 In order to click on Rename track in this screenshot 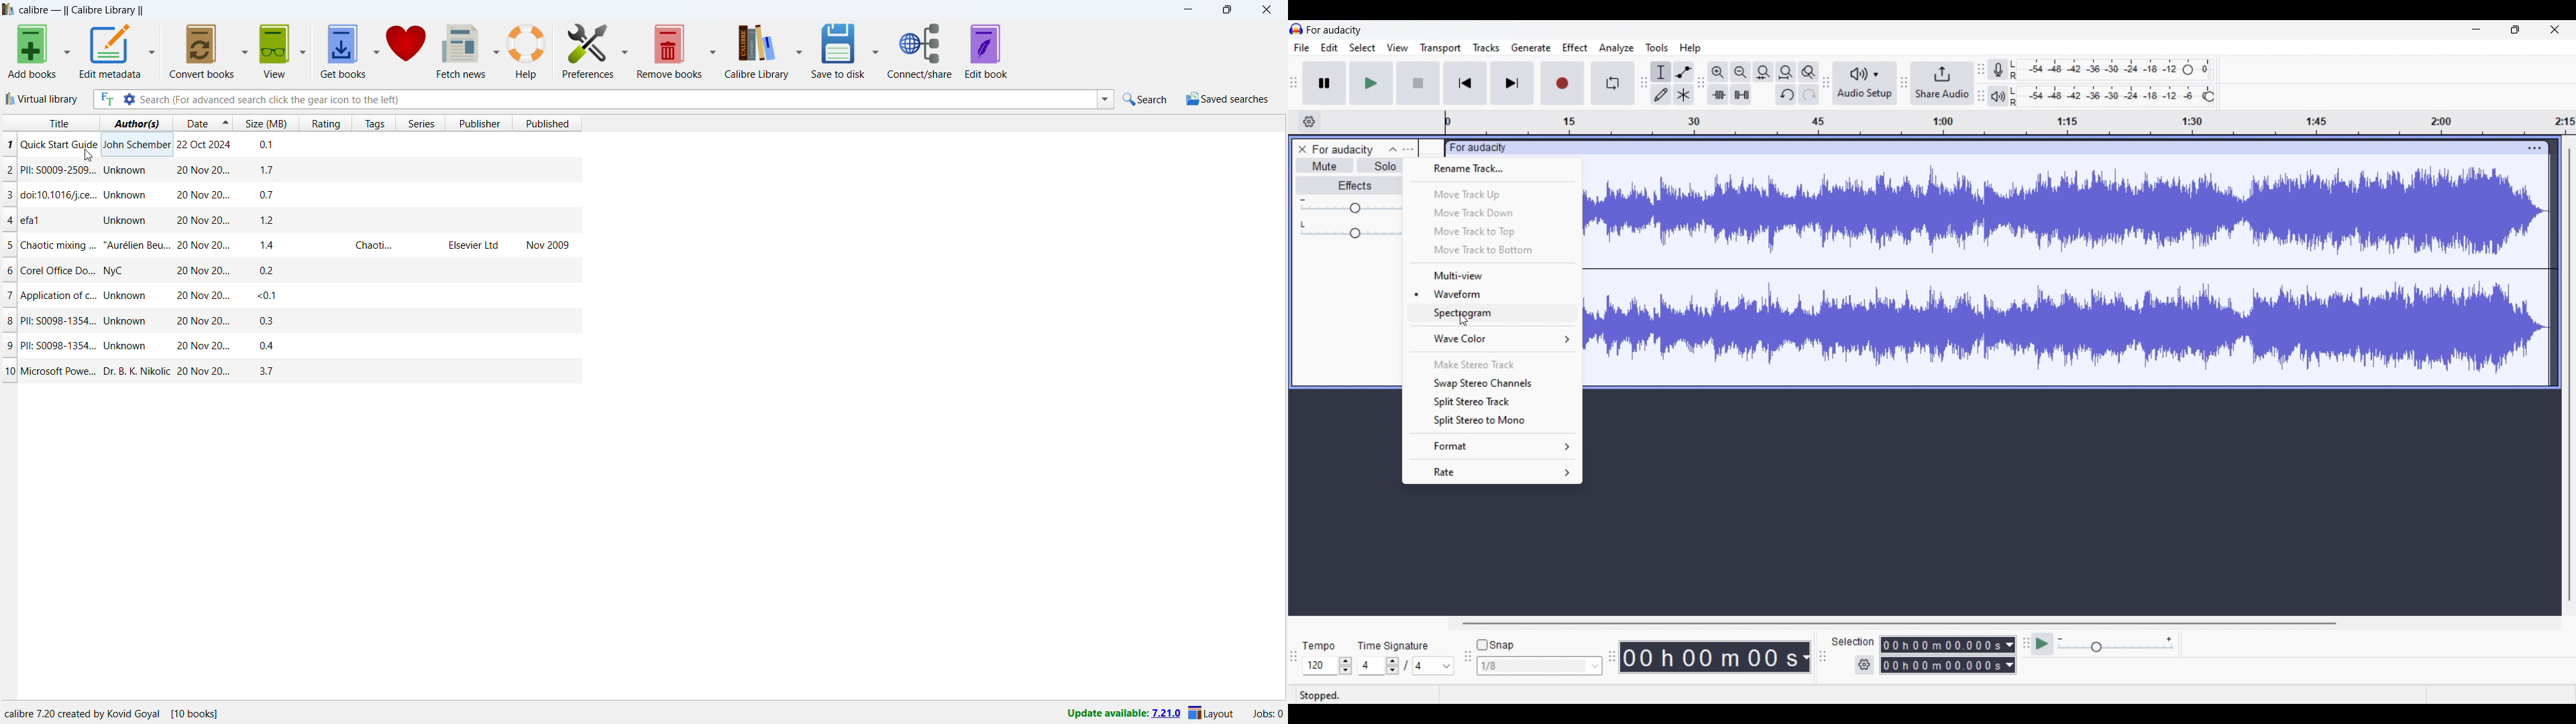, I will do `click(1493, 169)`.